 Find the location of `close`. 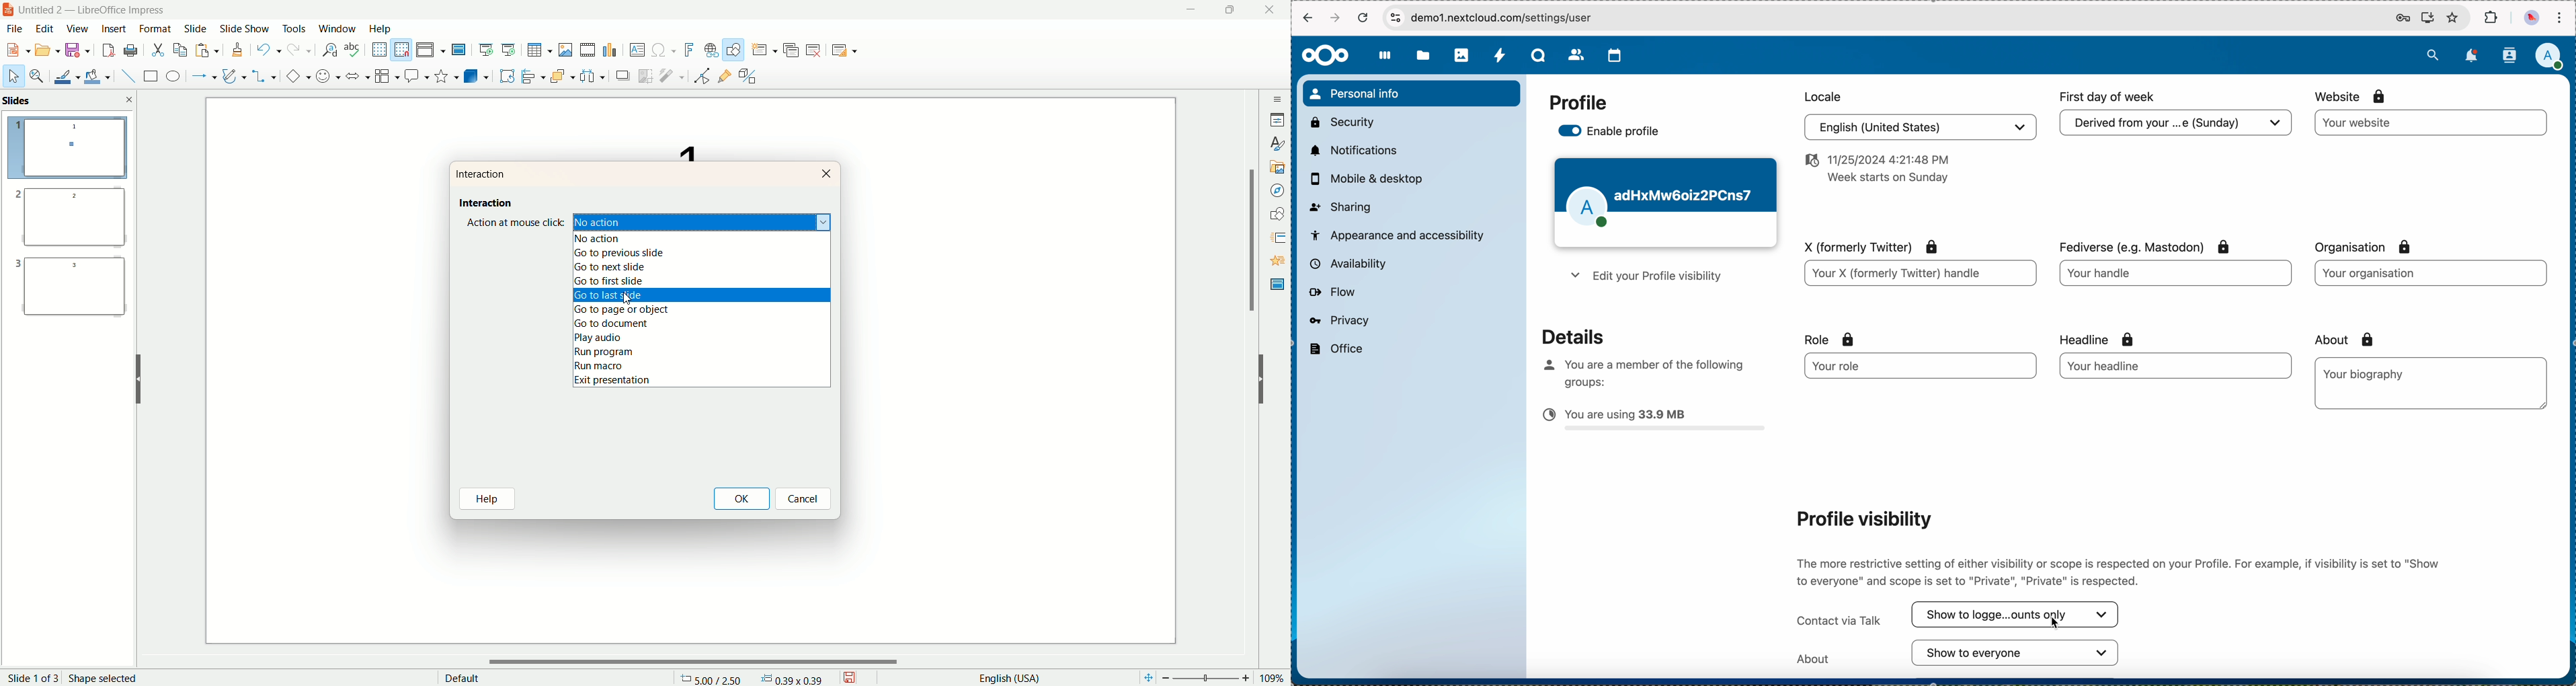

close is located at coordinates (1270, 11).